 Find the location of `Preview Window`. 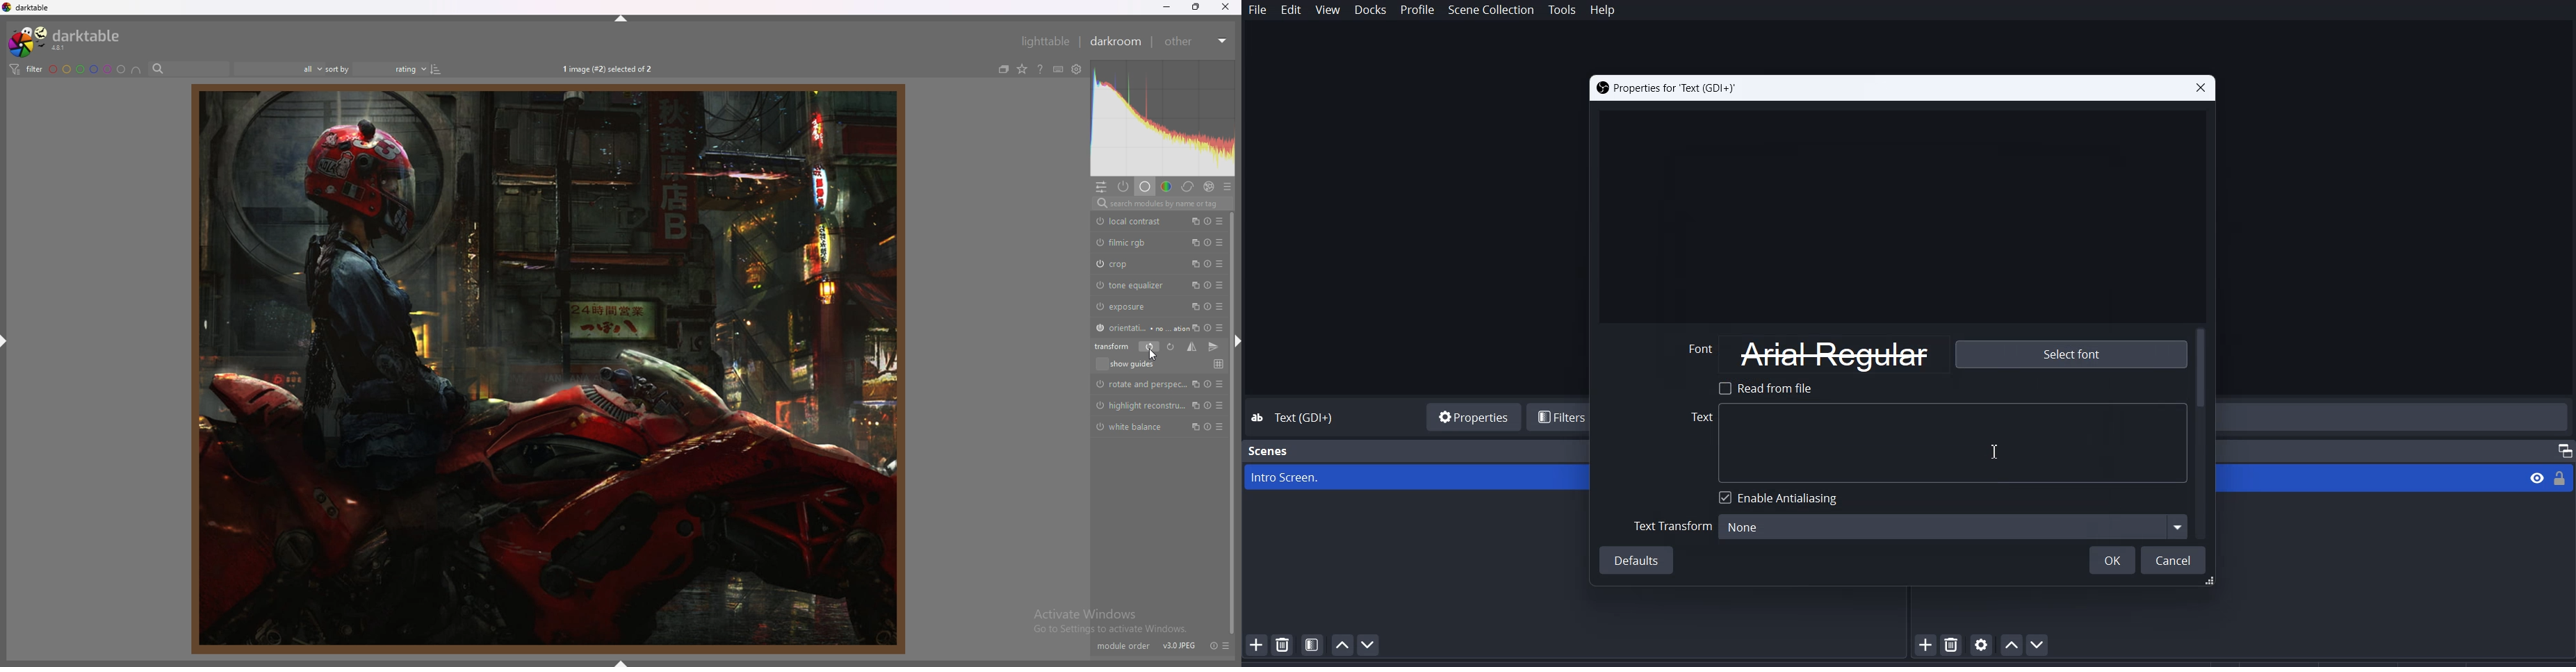

Preview Window is located at coordinates (1900, 213).